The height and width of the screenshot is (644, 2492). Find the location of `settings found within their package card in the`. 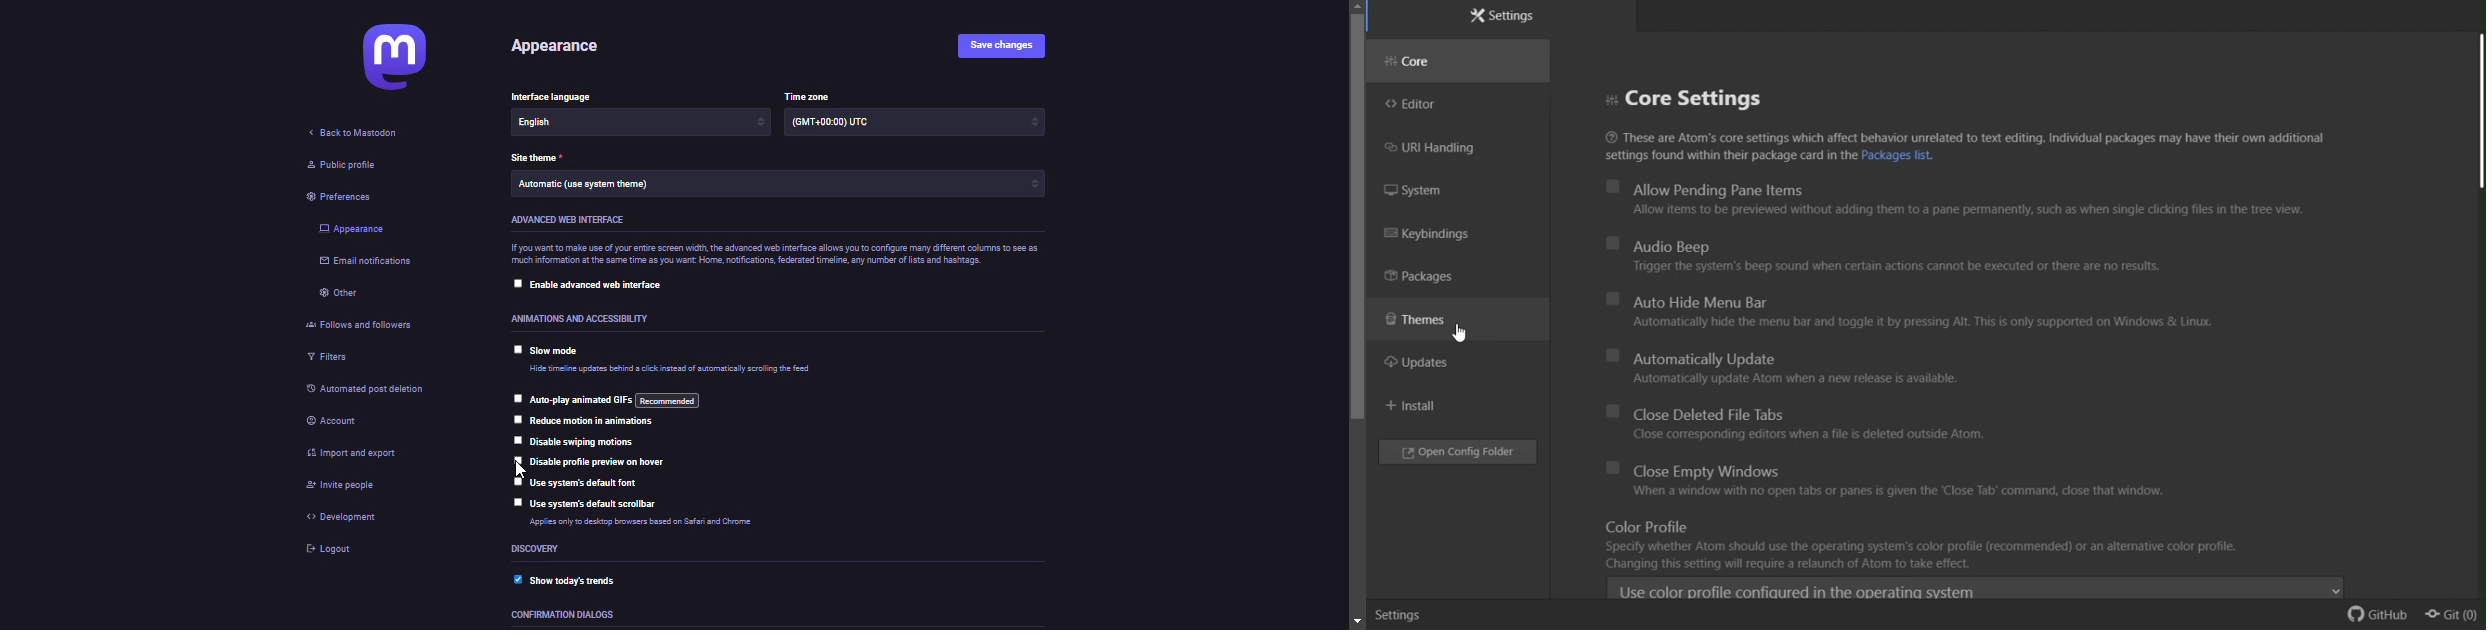

settings found within their package card in the is located at coordinates (1730, 155).